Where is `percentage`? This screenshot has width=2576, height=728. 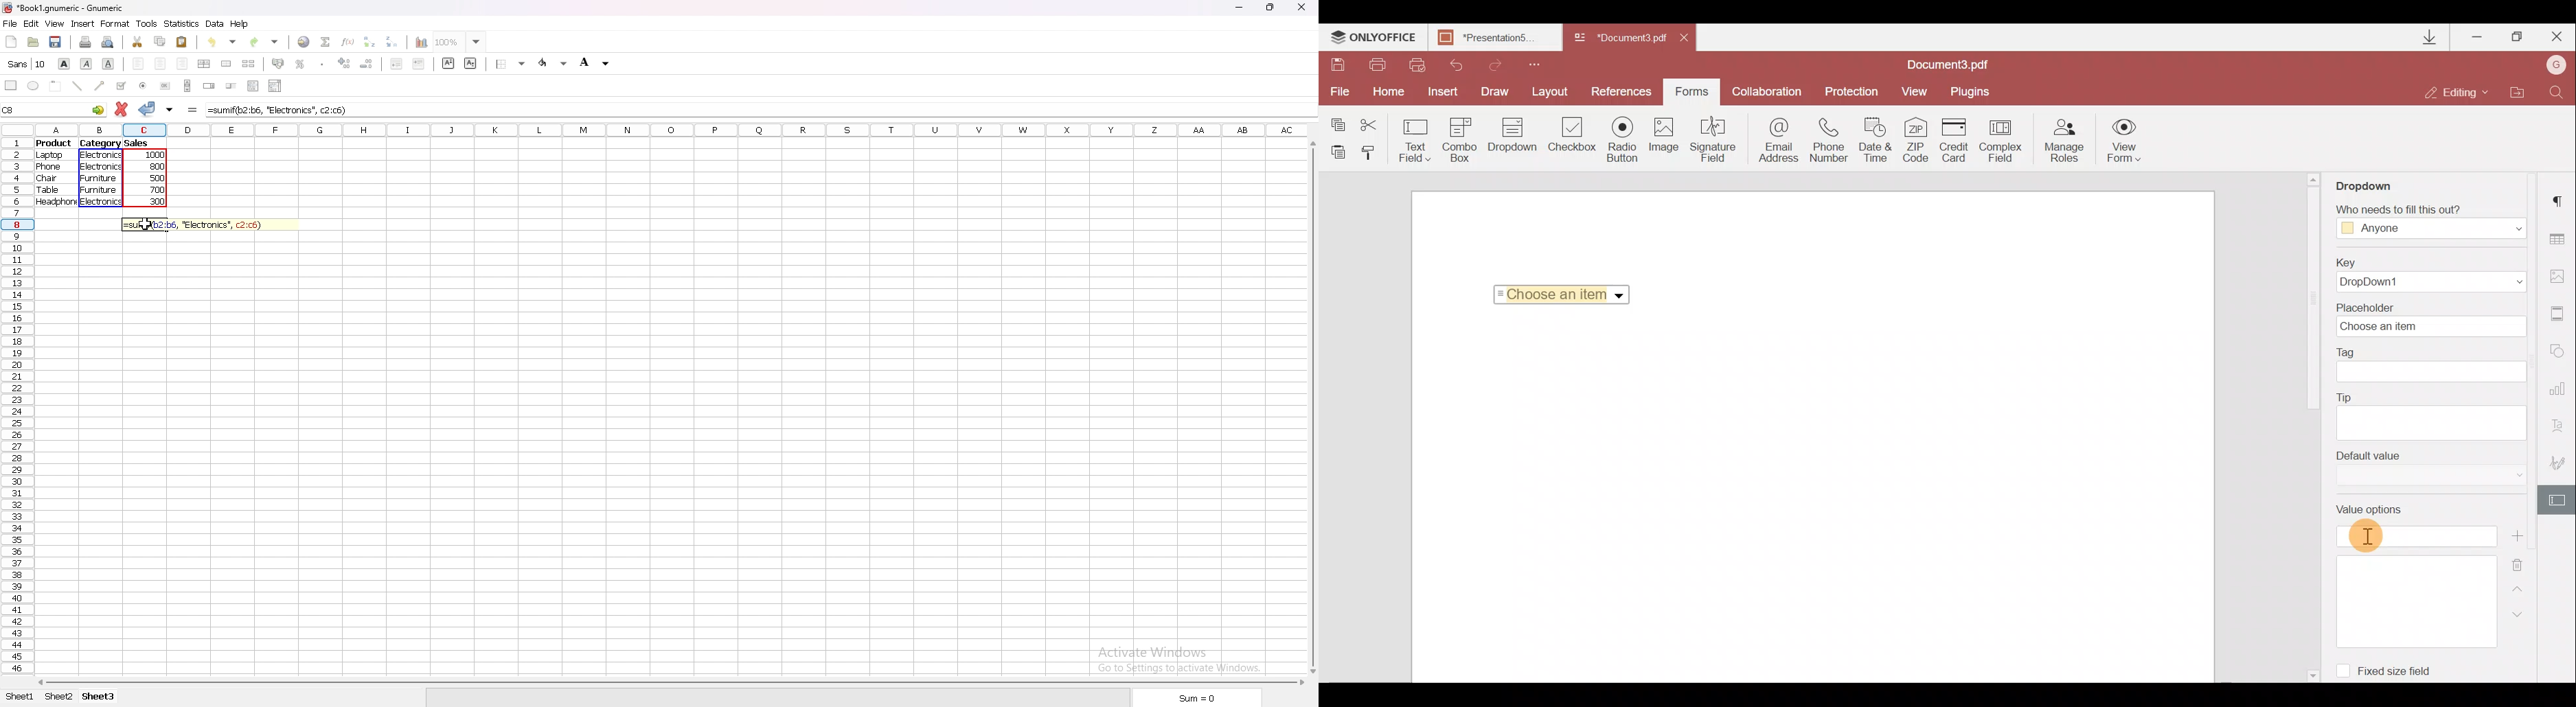
percentage is located at coordinates (300, 63).